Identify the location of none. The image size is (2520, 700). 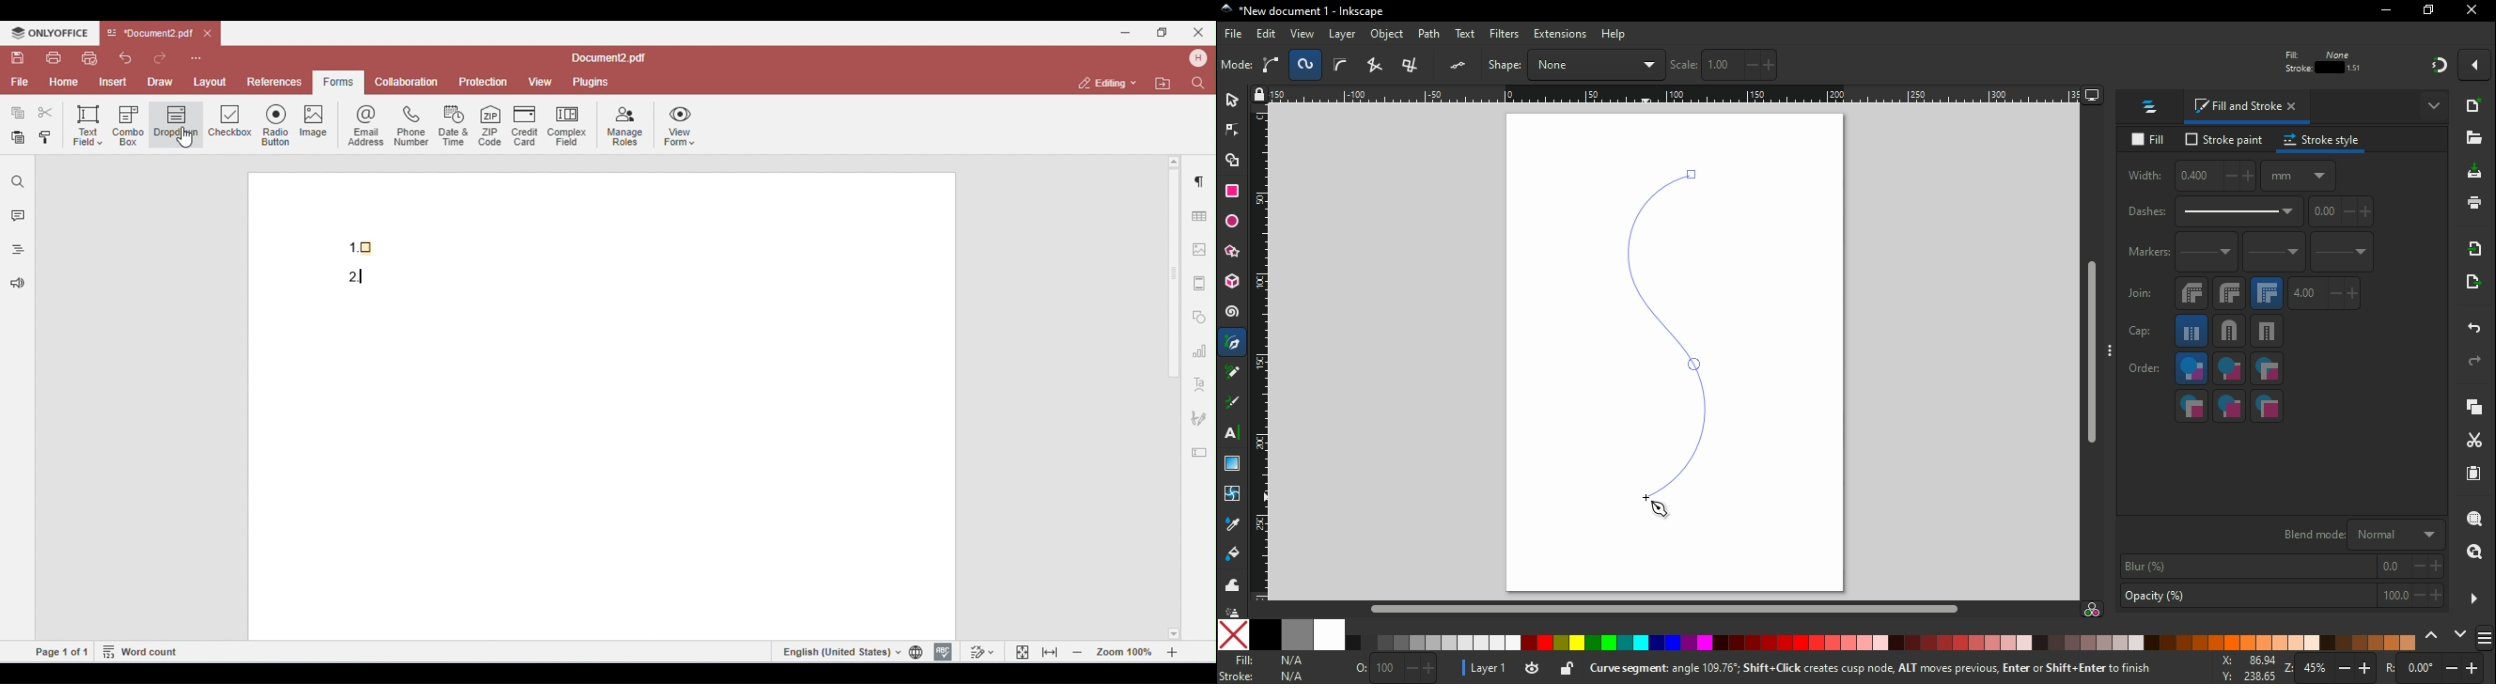
(1230, 636).